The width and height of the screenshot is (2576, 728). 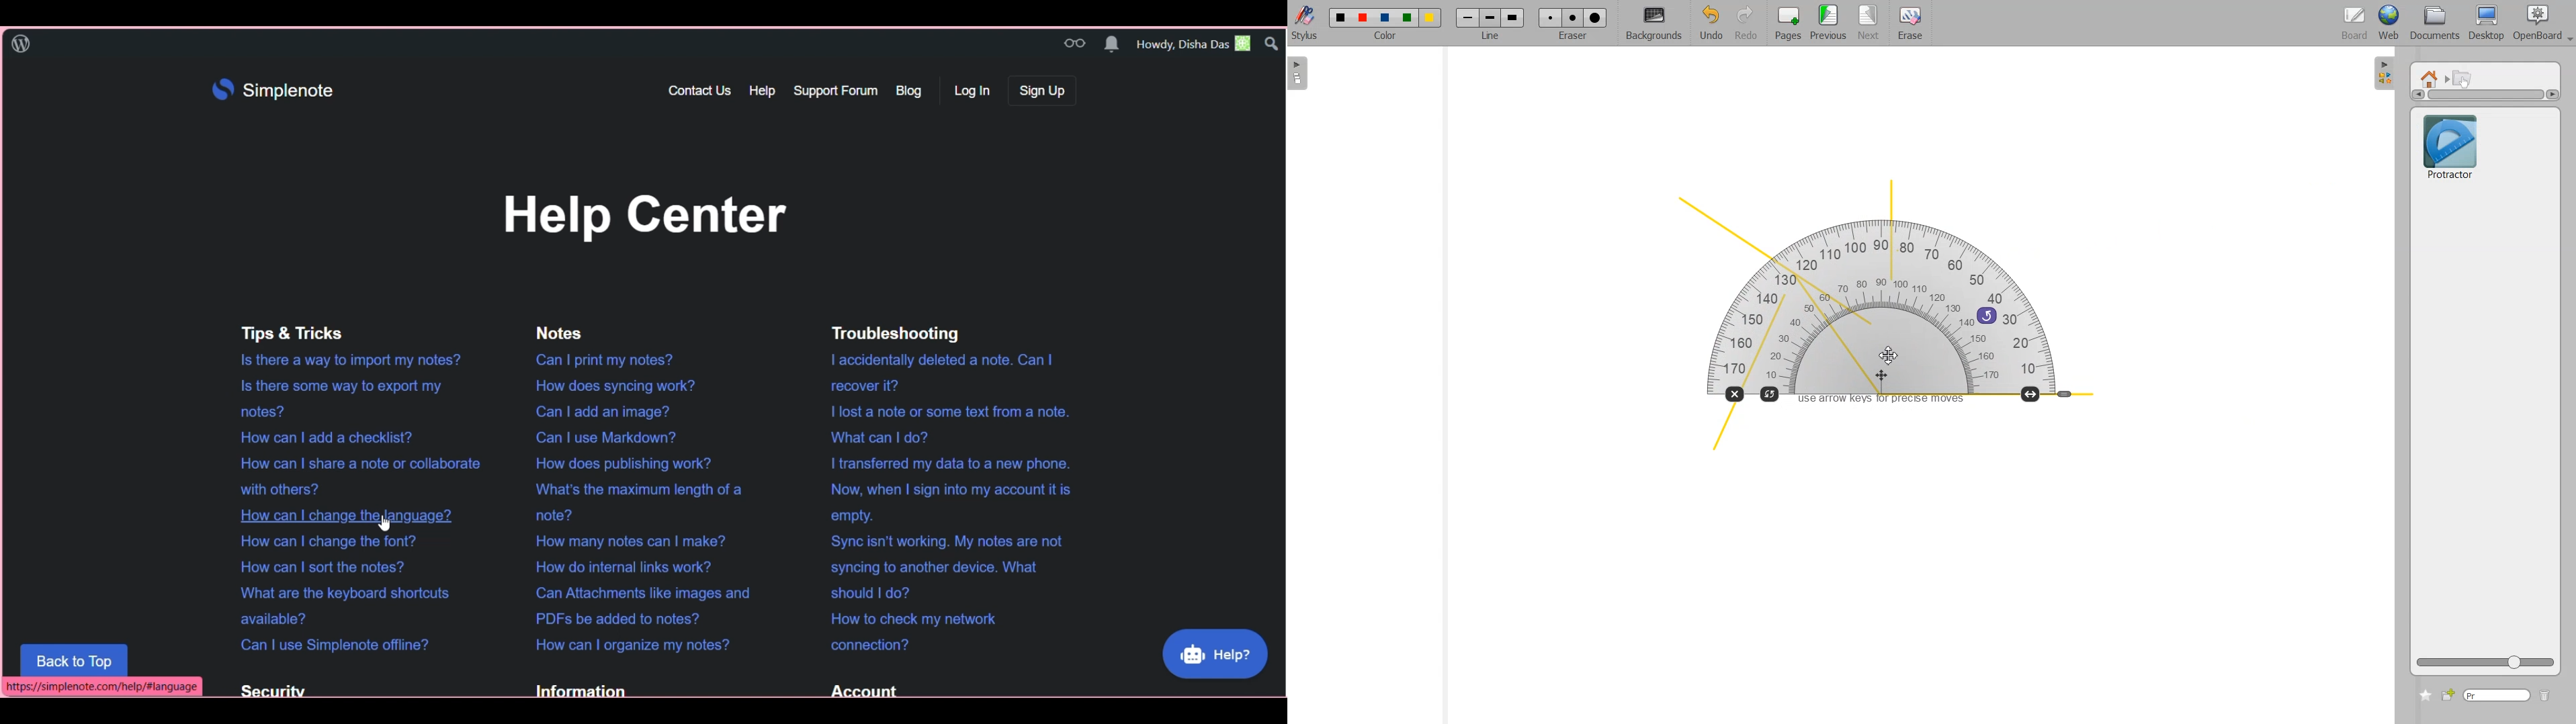 What do you see at coordinates (384, 526) in the screenshot?
I see `cursor` at bounding box center [384, 526].